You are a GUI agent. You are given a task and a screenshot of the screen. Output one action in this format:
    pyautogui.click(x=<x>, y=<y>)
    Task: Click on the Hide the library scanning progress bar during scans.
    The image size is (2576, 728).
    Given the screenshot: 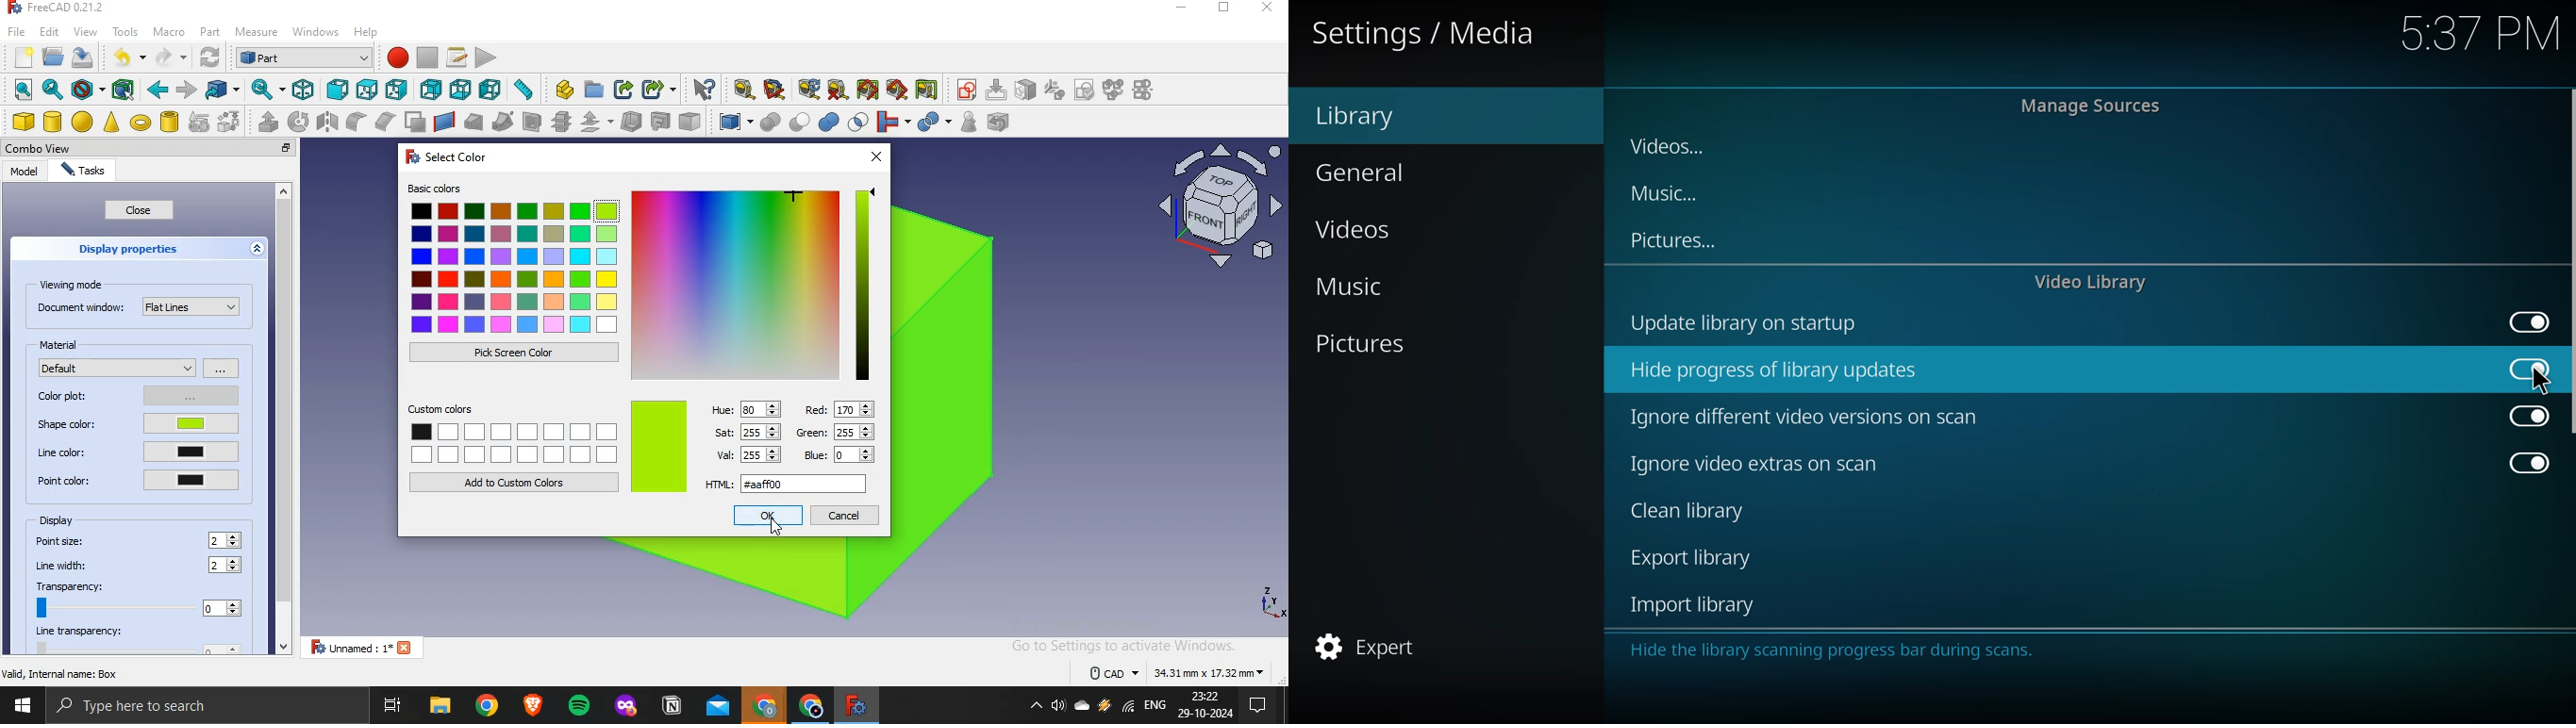 What is the action you would take?
    pyautogui.click(x=1832, y=653)
    